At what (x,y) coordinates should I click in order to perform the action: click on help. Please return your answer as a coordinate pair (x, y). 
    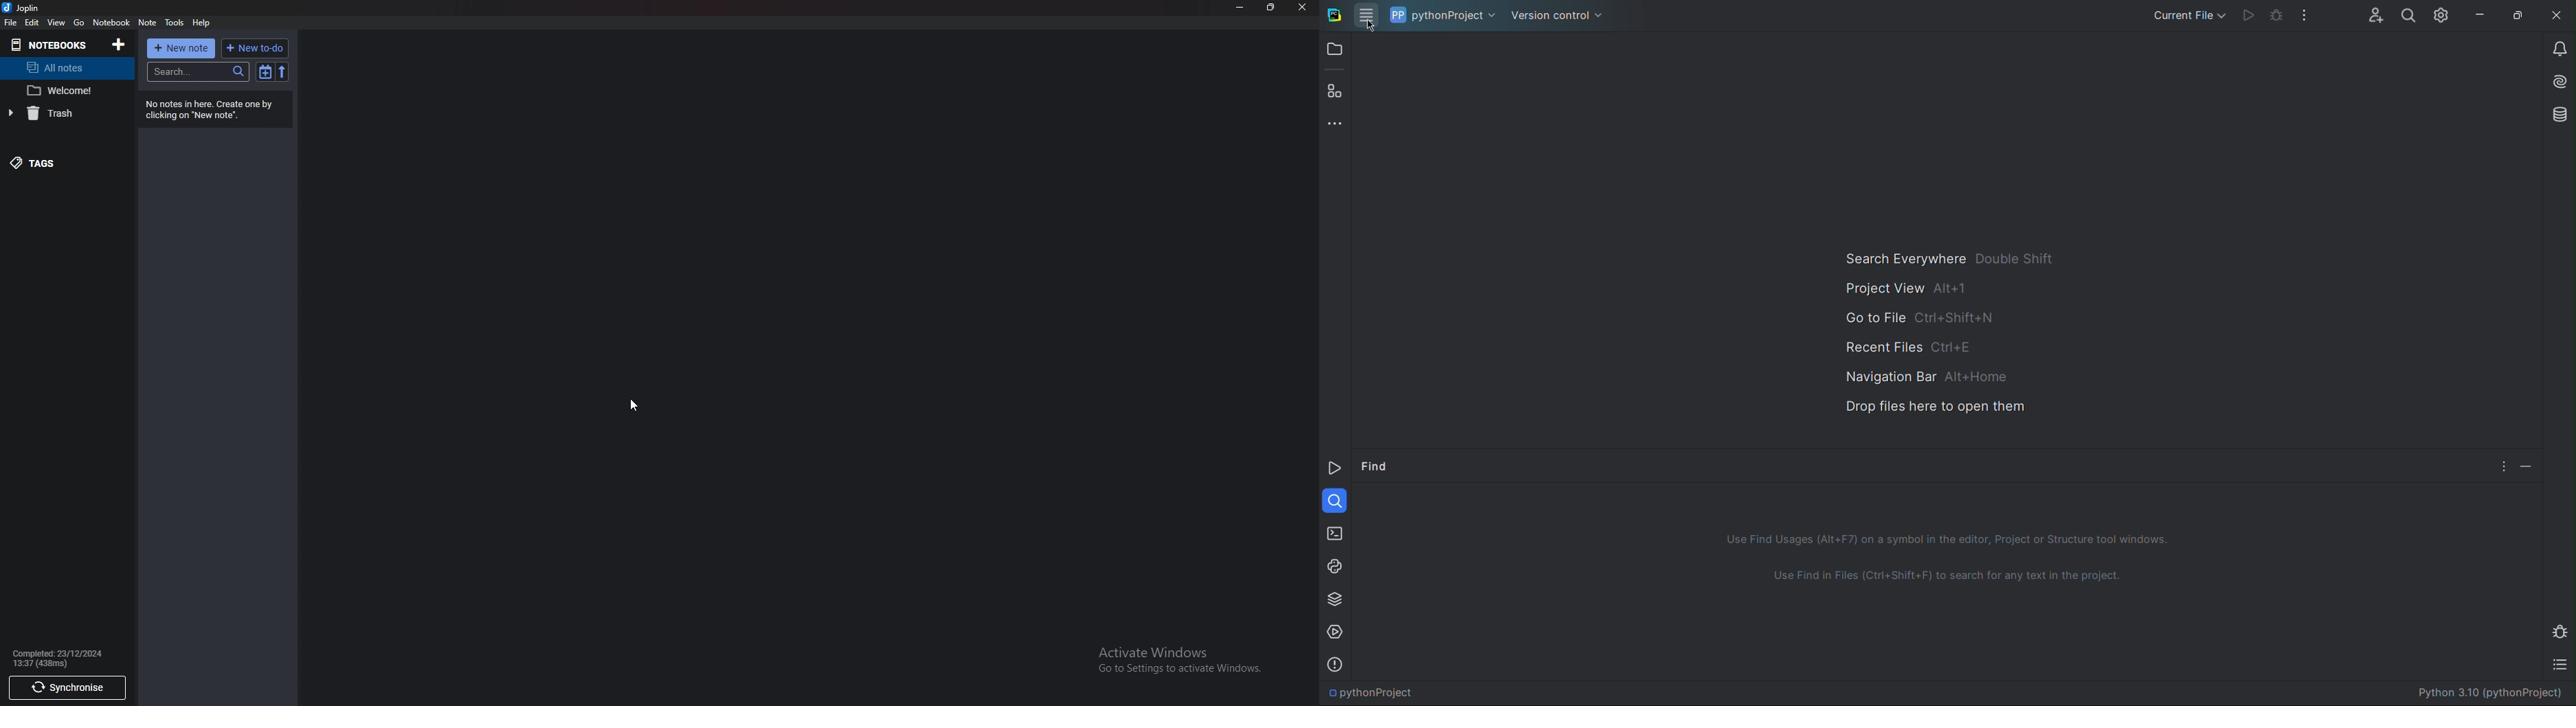
    Looking at the image, I should click on (201, 23).